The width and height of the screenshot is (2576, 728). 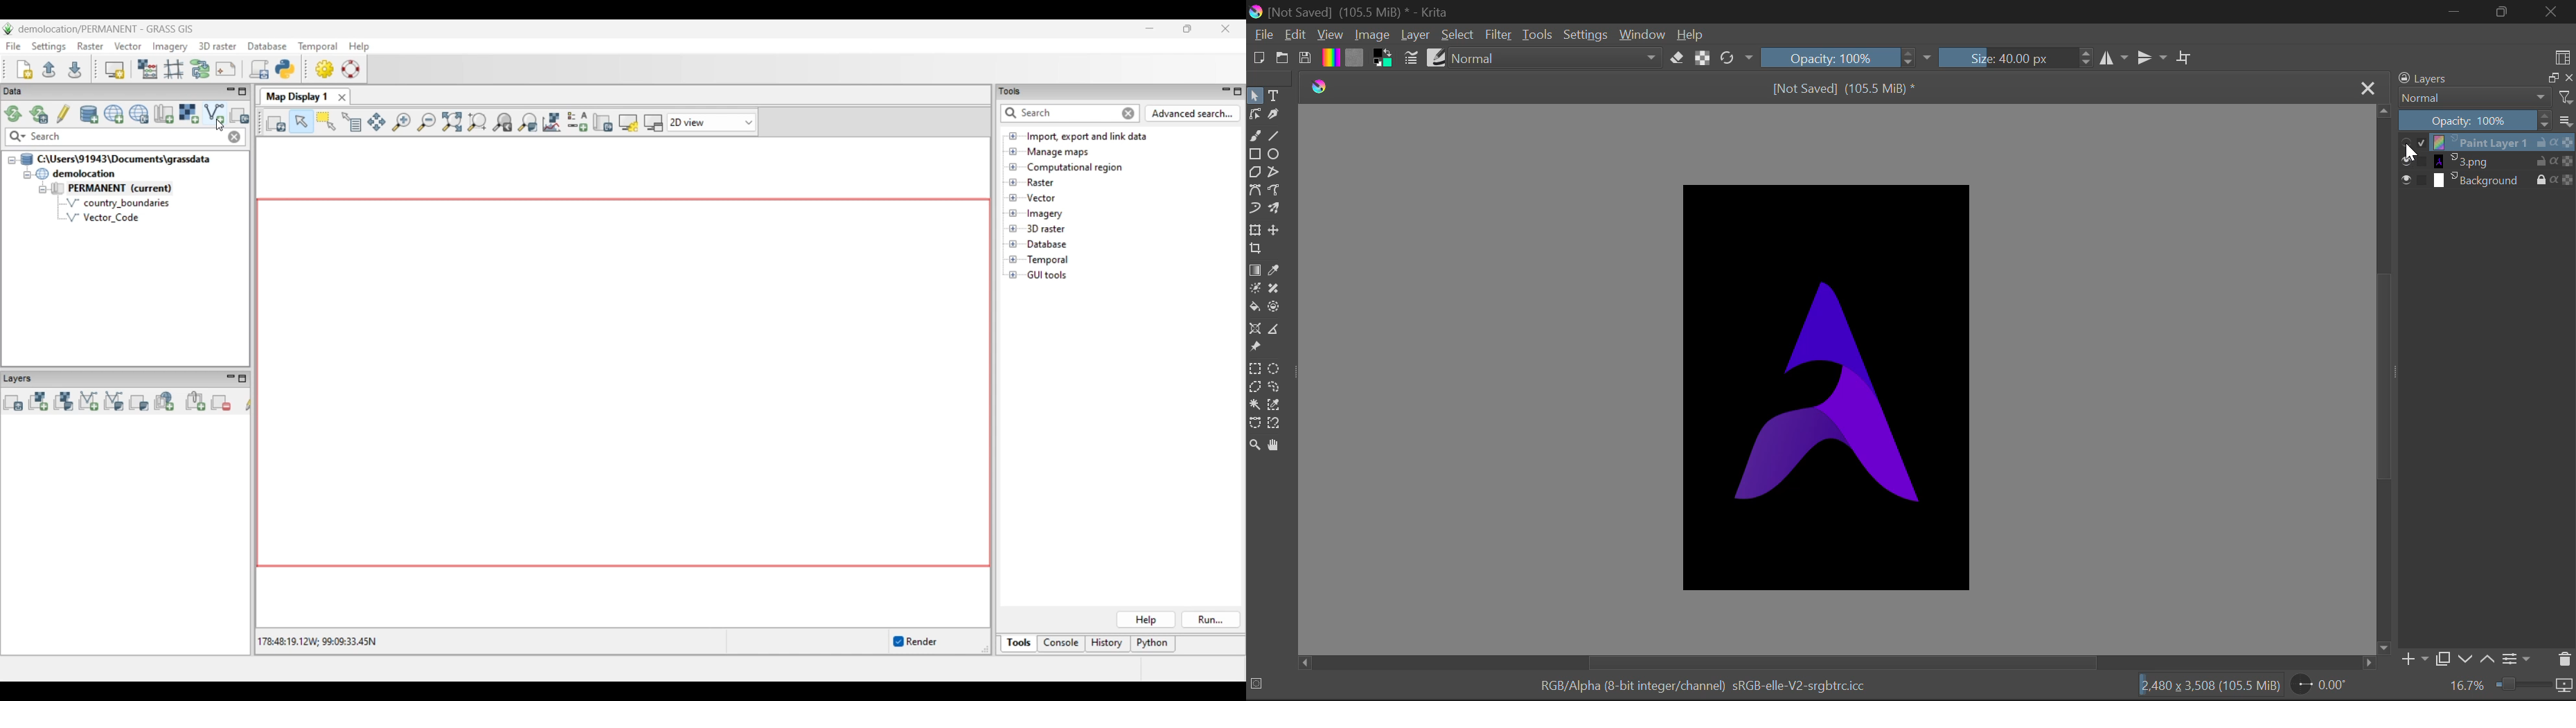 I want to click on Assistant Tool, so click(x=1257, y=329).